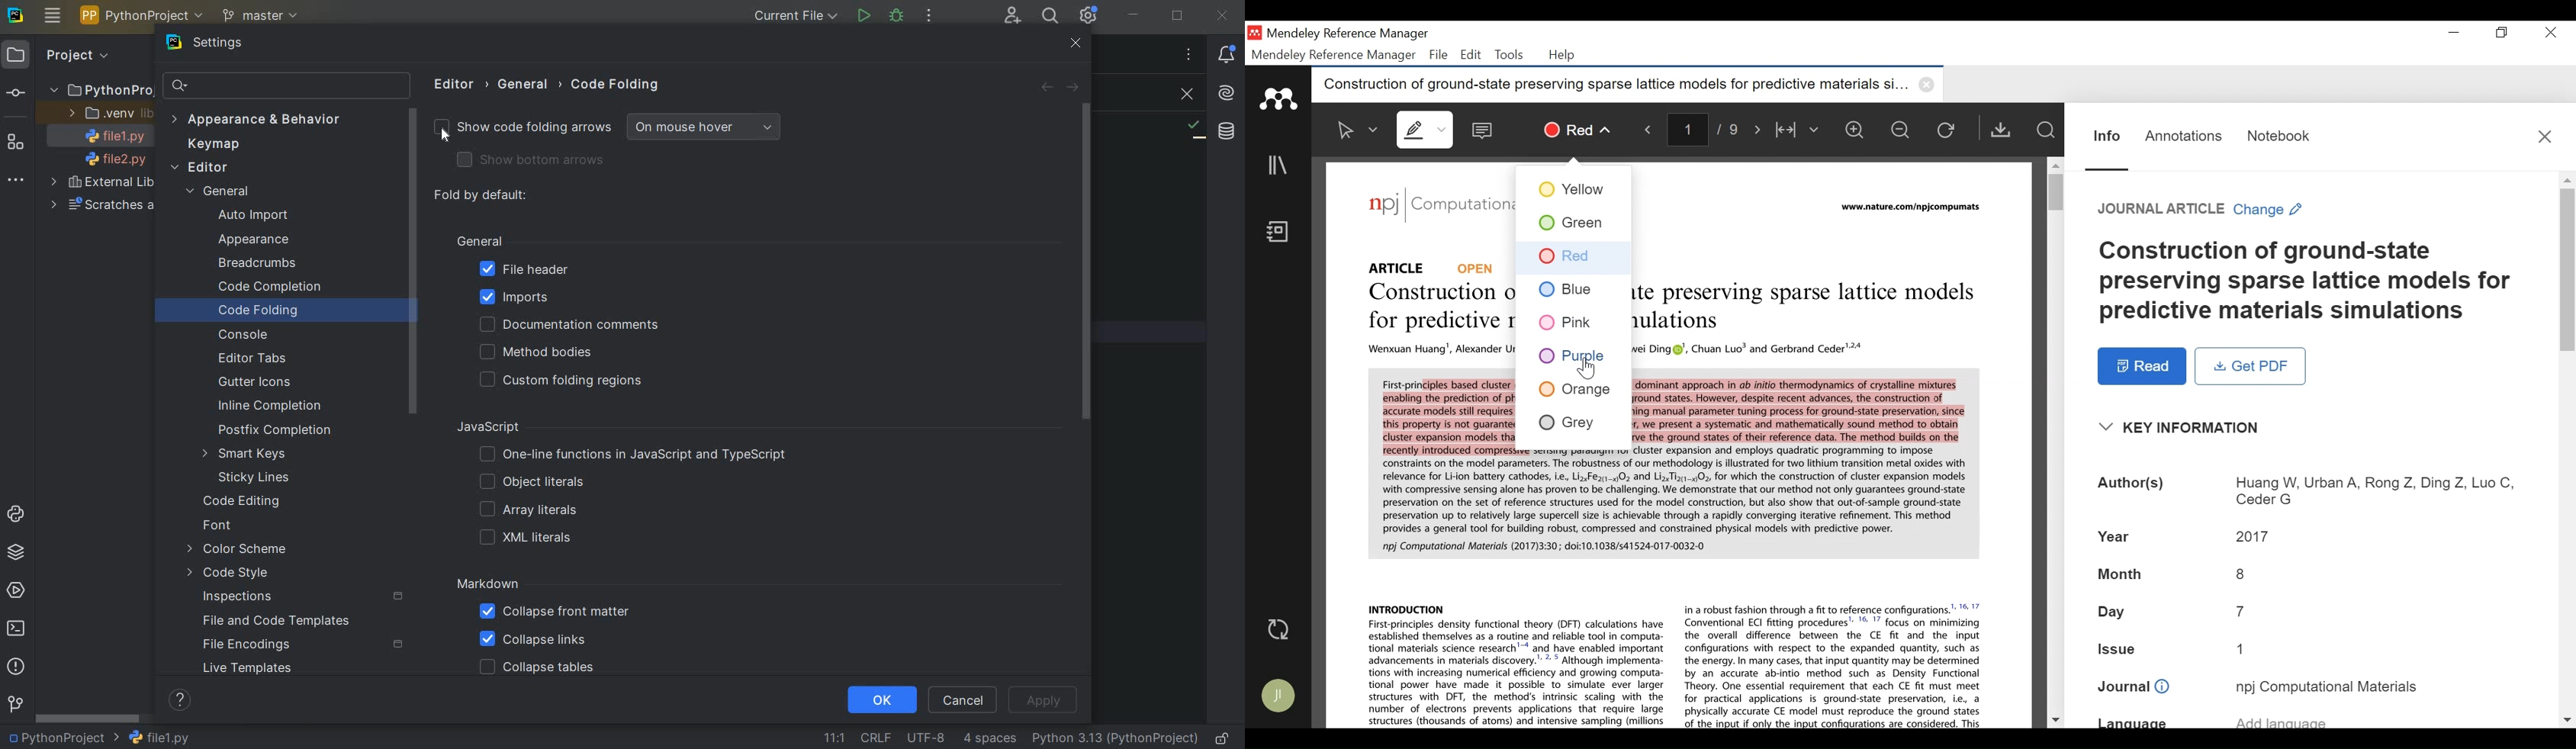 The width and height of the screenshot is (2576, 756). What do you see at coordinates (1195, 130) in the screenshot?
I see `NO PROBLEMS FOUND` at bounding box center [1195, 130].